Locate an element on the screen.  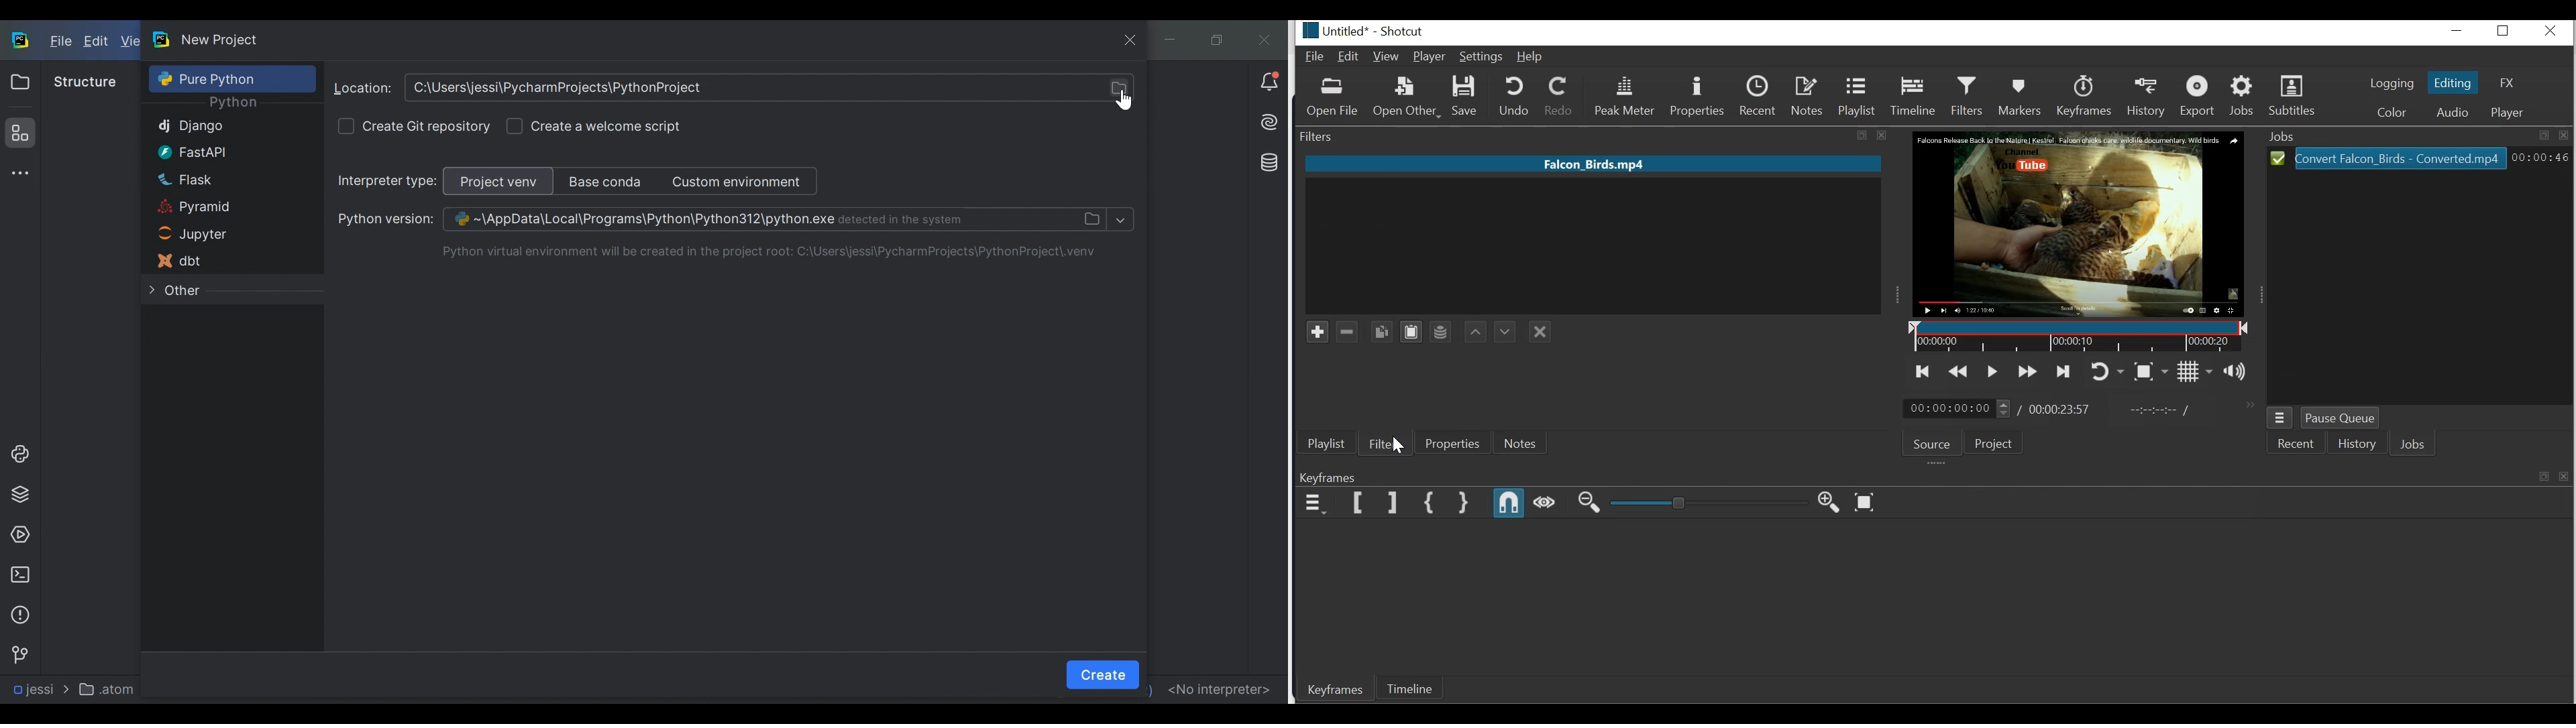
Undo is located at coordinates (1514, 97).